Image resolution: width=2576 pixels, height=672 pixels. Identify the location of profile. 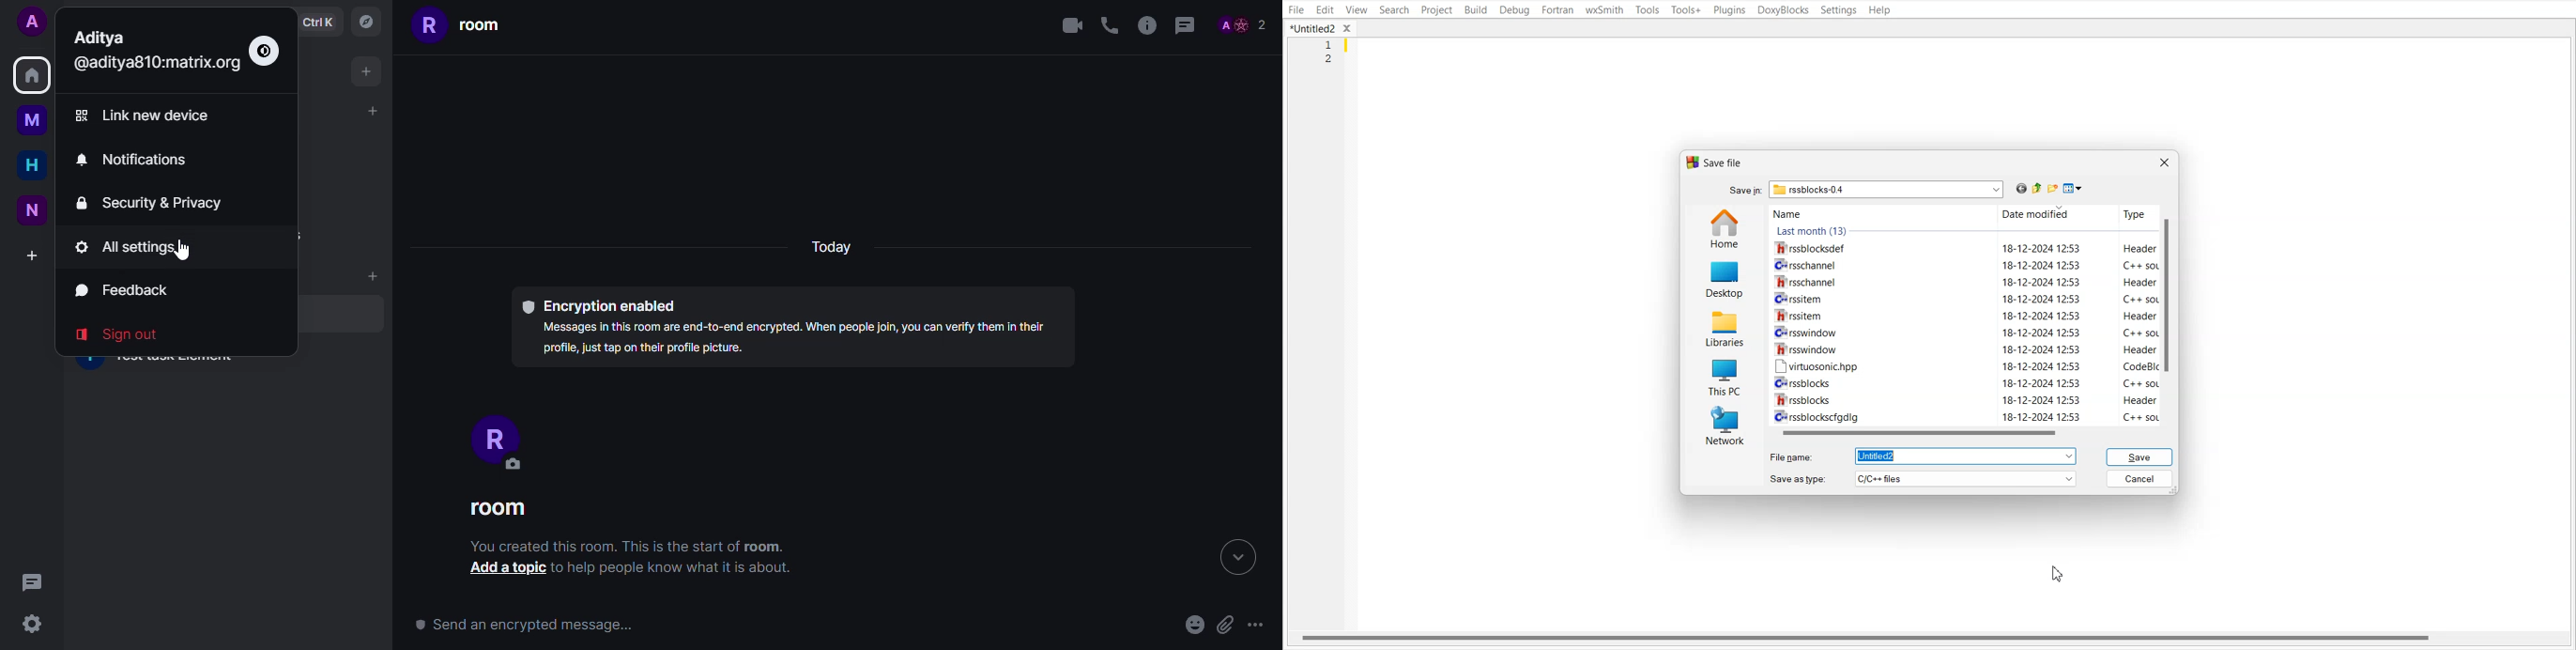
(499, 440).